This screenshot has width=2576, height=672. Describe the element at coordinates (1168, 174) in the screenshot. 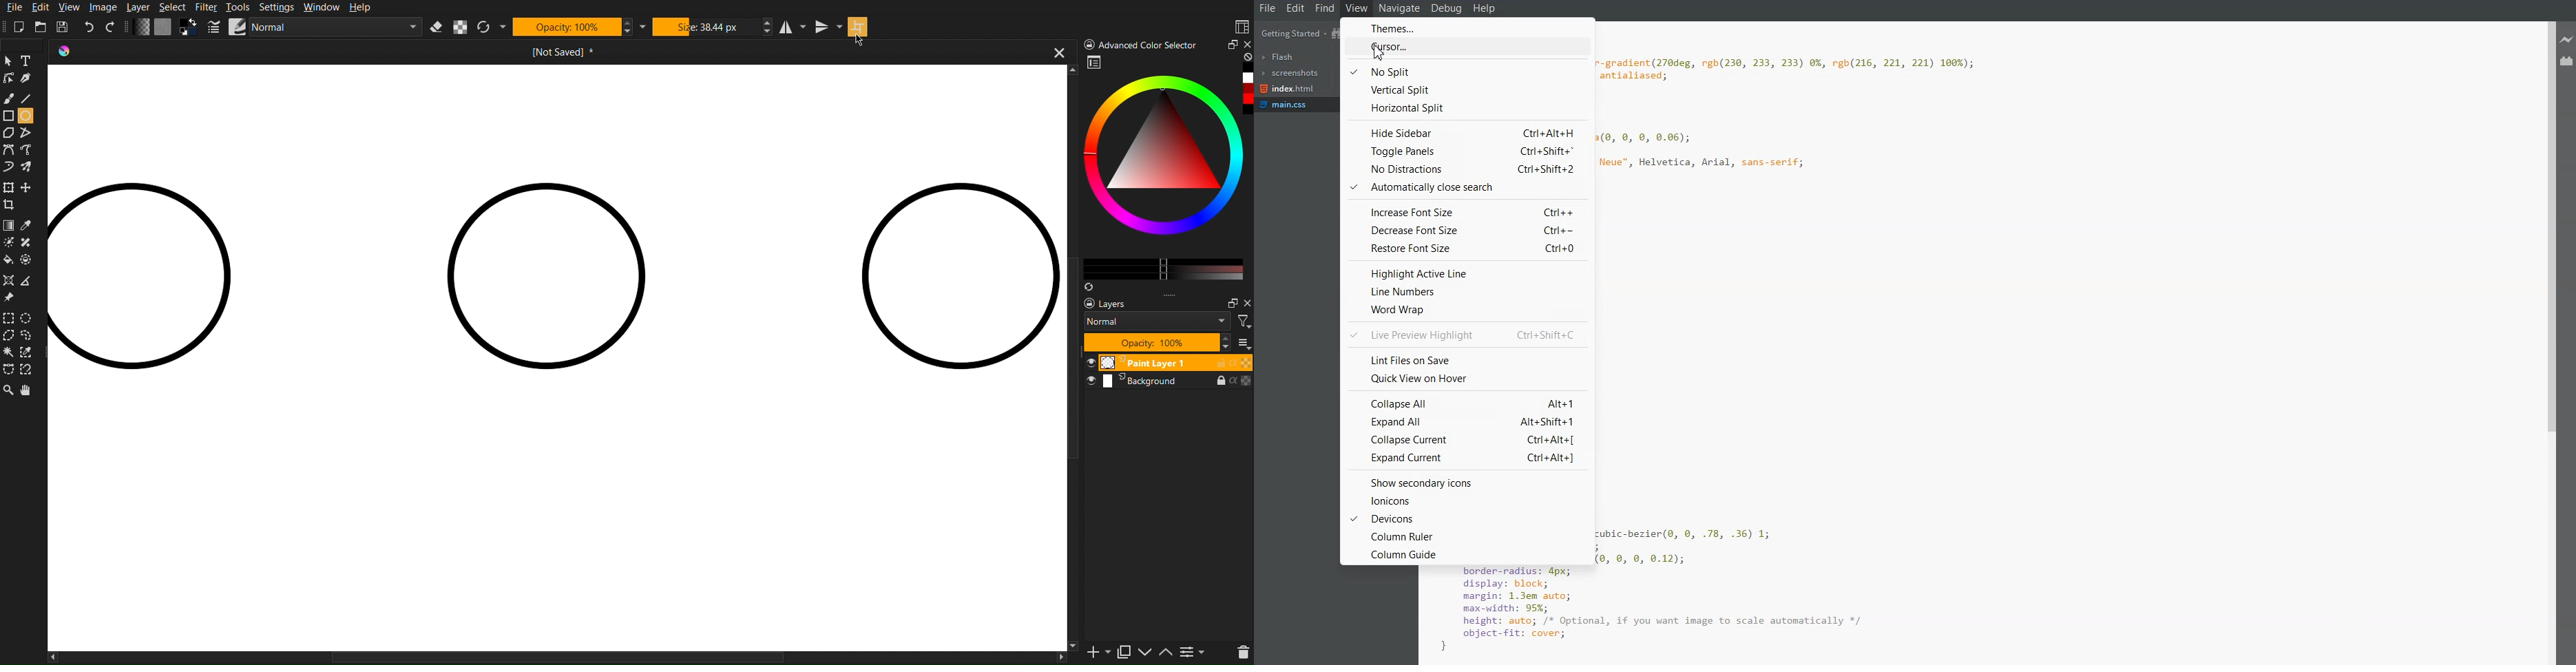

I see `Advanced Color Selector` at that location.